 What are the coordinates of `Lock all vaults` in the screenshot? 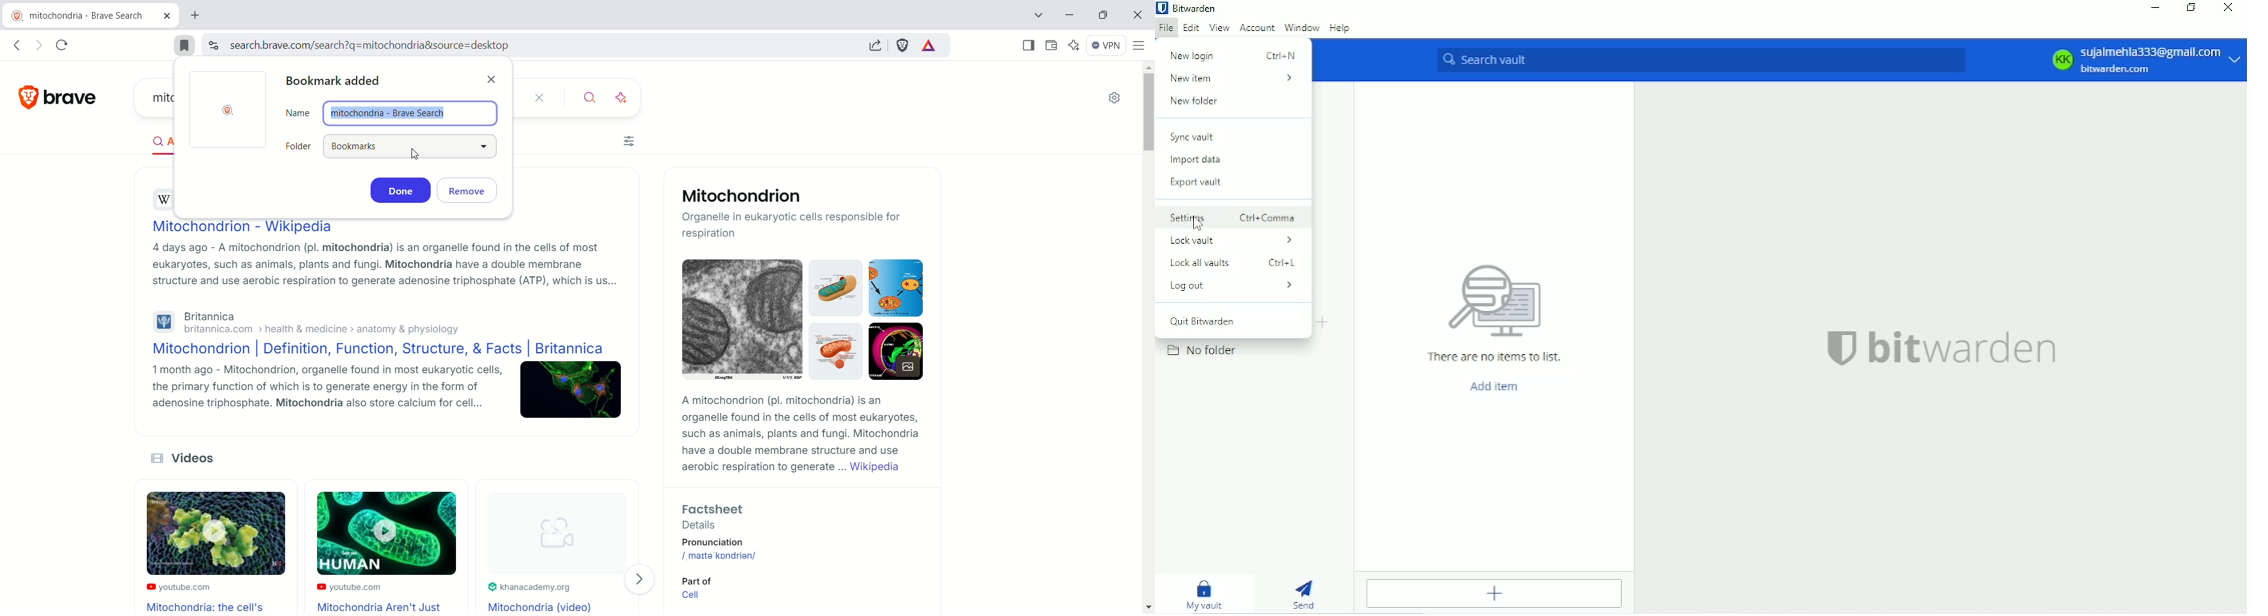 It's located at (1236, 262).